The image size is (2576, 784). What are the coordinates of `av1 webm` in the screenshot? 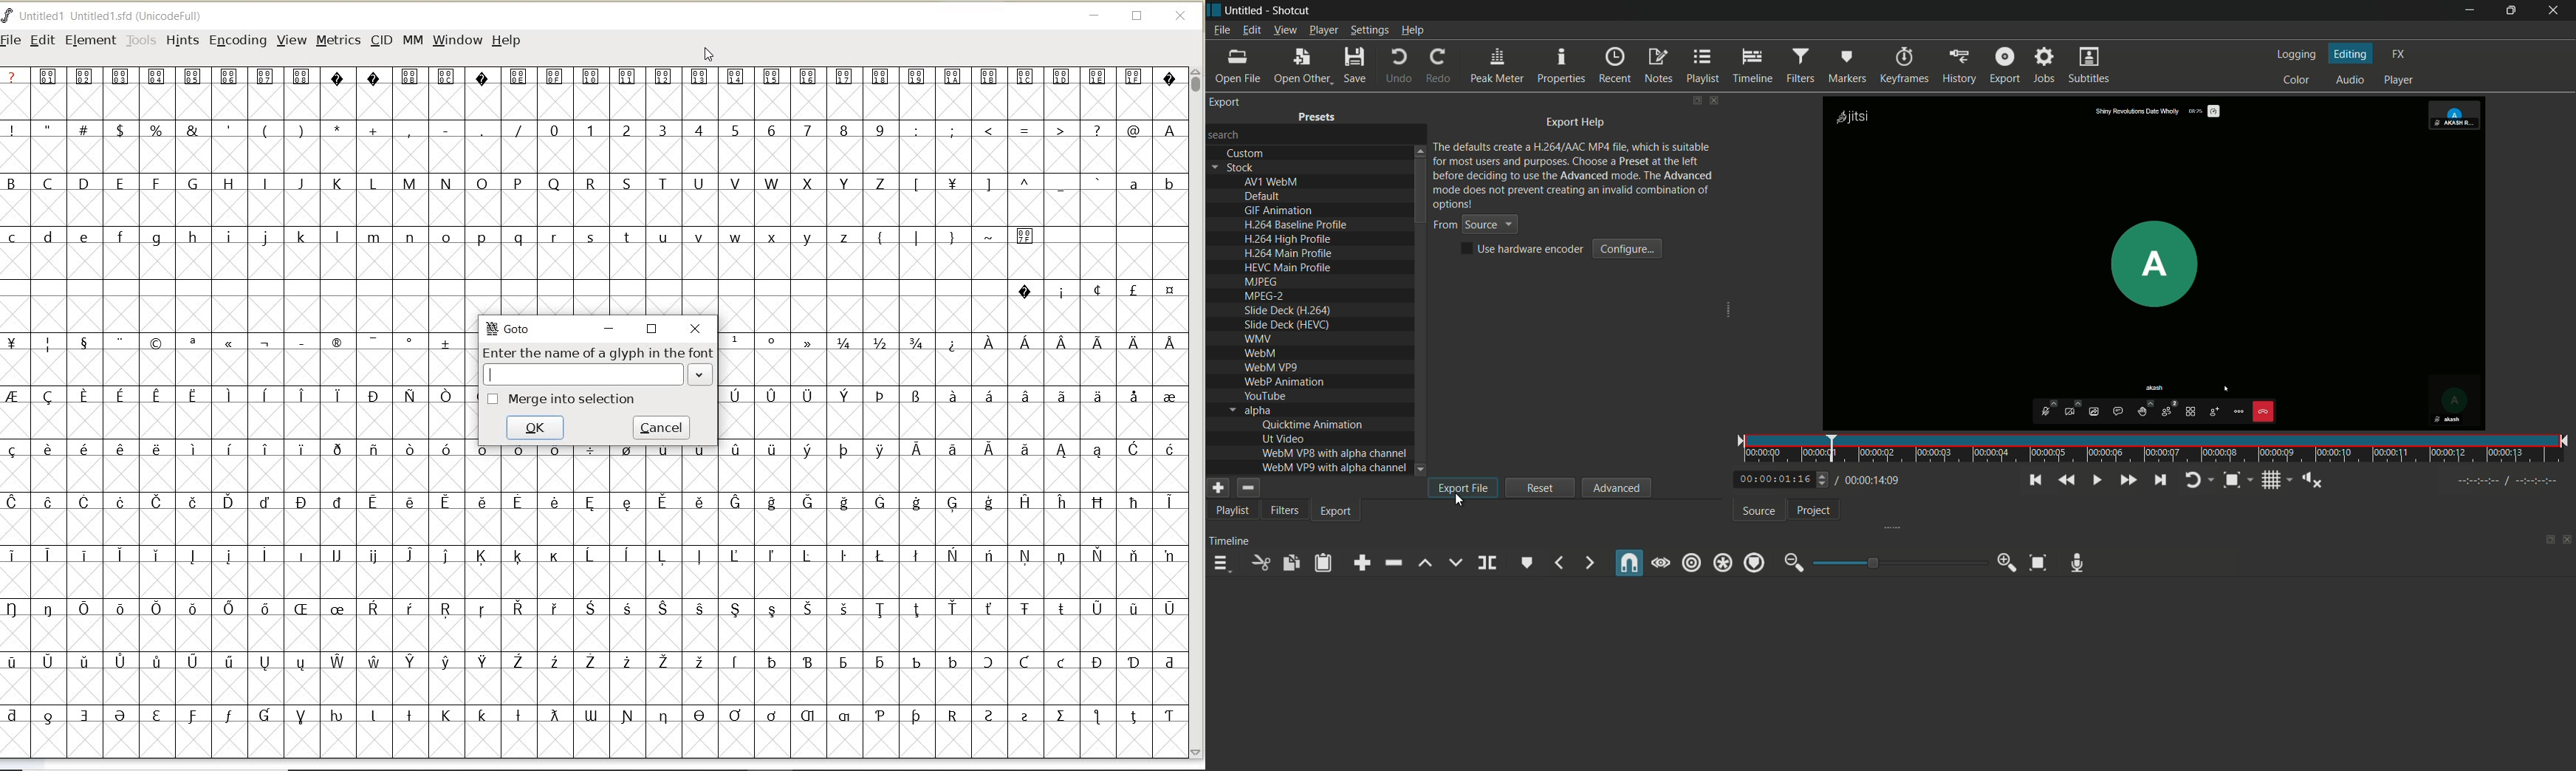 It's located at (1271, 182).